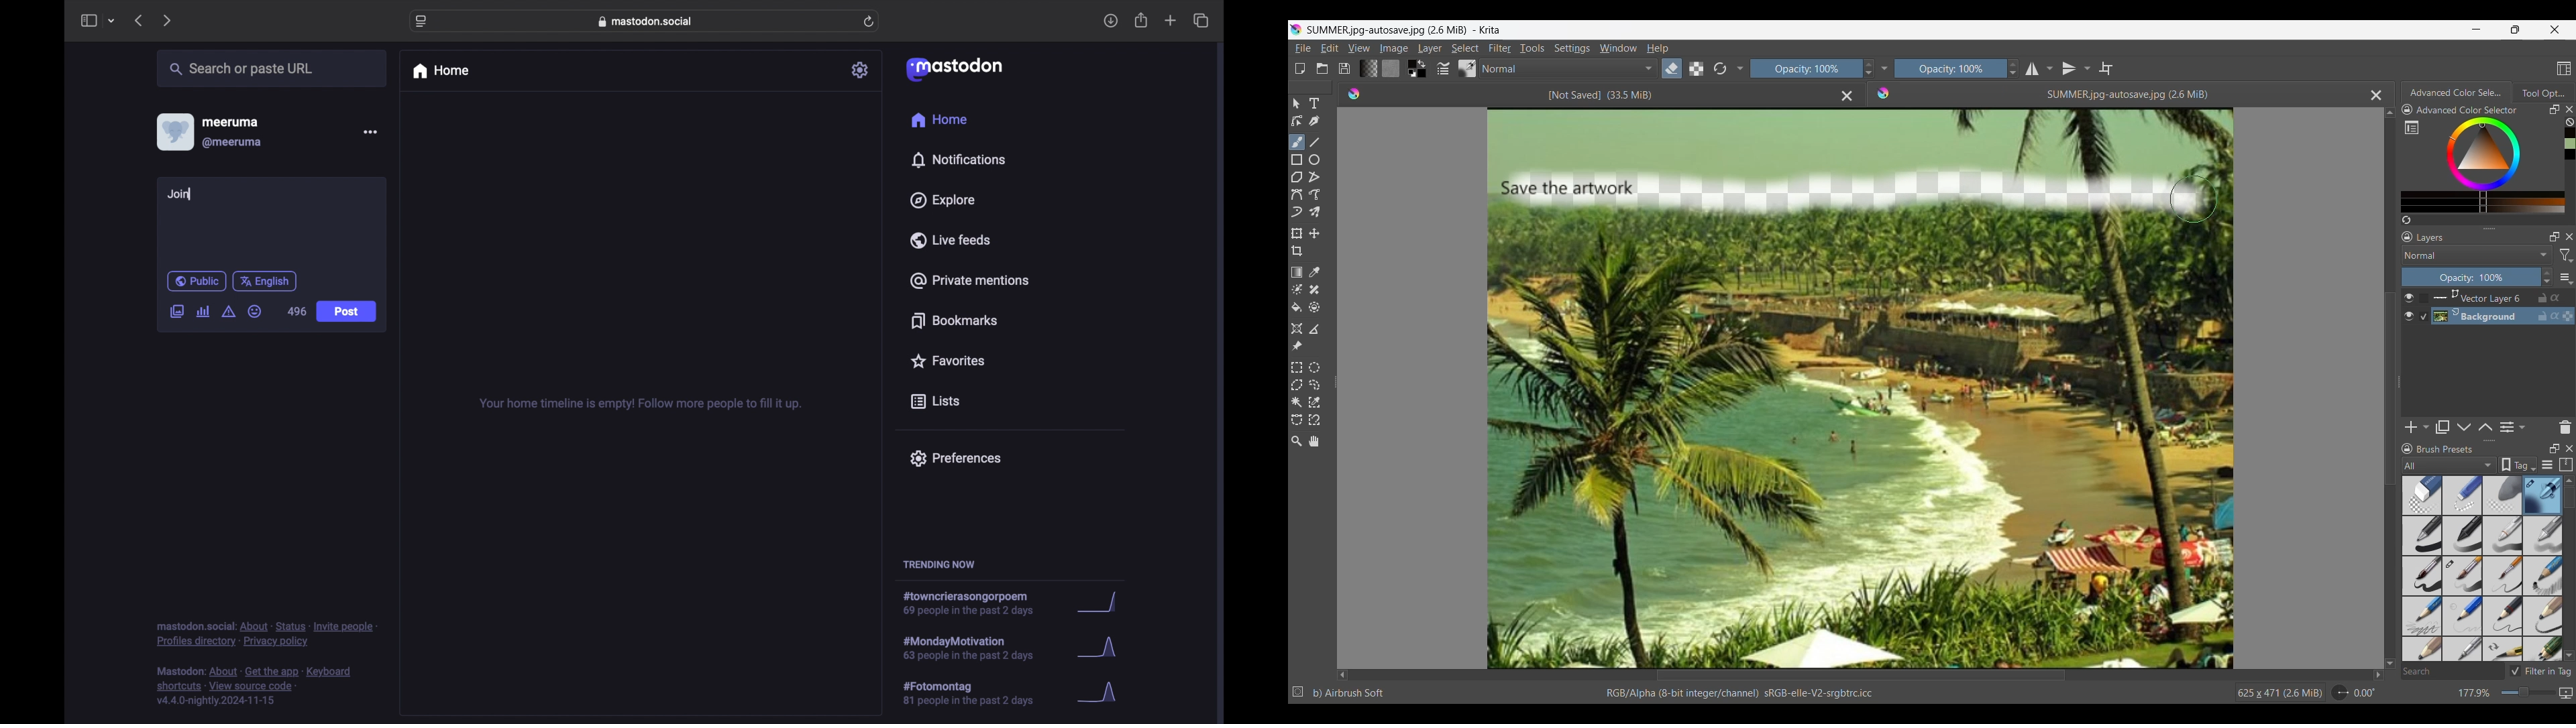 This screenshot has height=728, width=2576. I want to click on Close, so click(1847, 97).